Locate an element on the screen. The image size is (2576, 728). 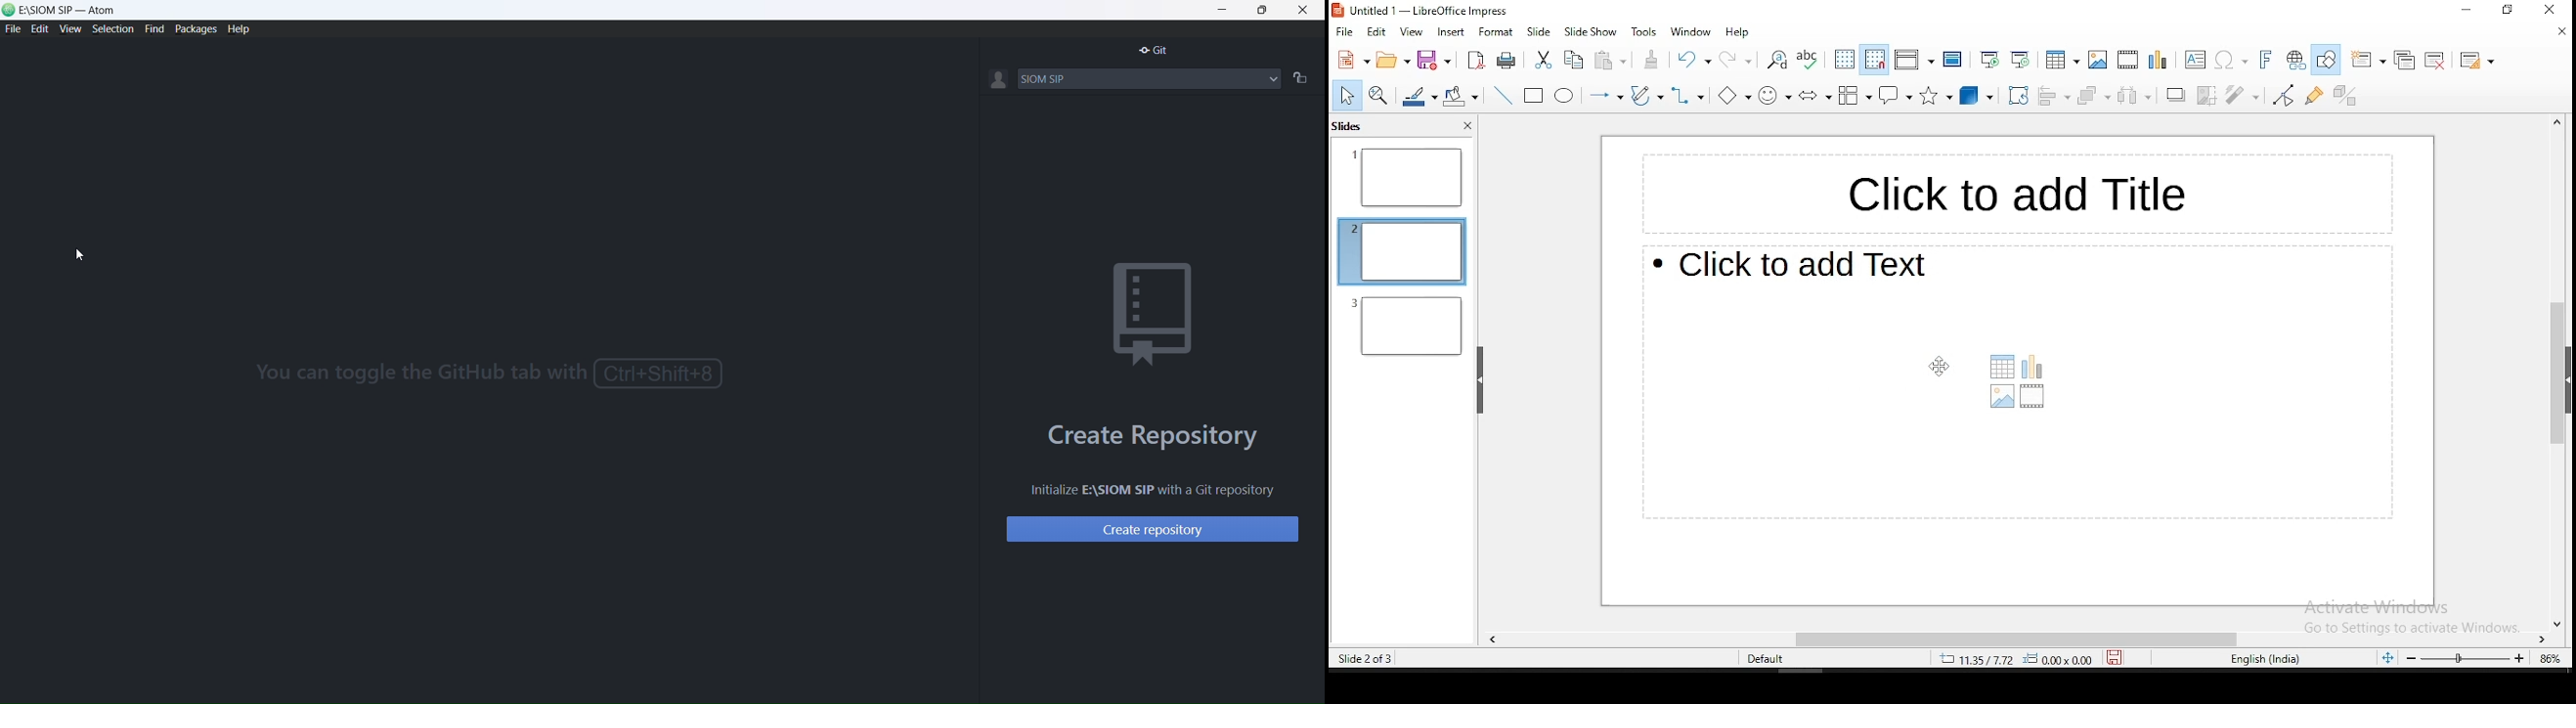
distribute is located at coordinates (2134, 97).